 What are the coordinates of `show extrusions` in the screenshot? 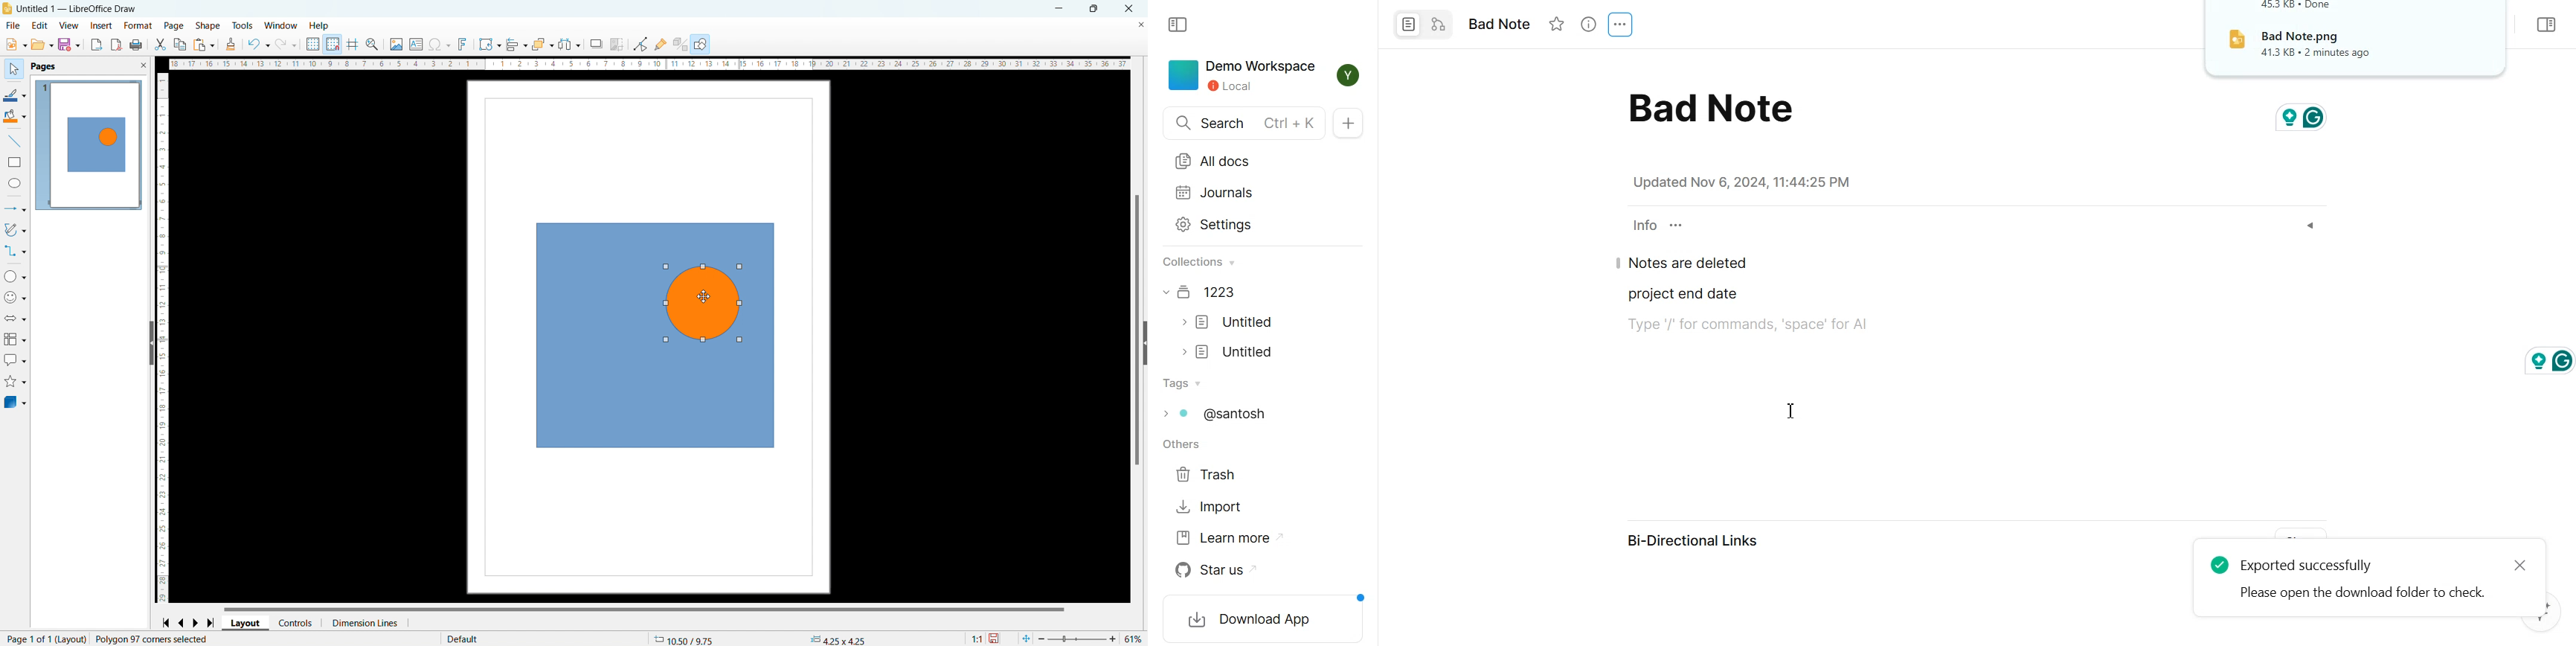 It's located at (681, 44).